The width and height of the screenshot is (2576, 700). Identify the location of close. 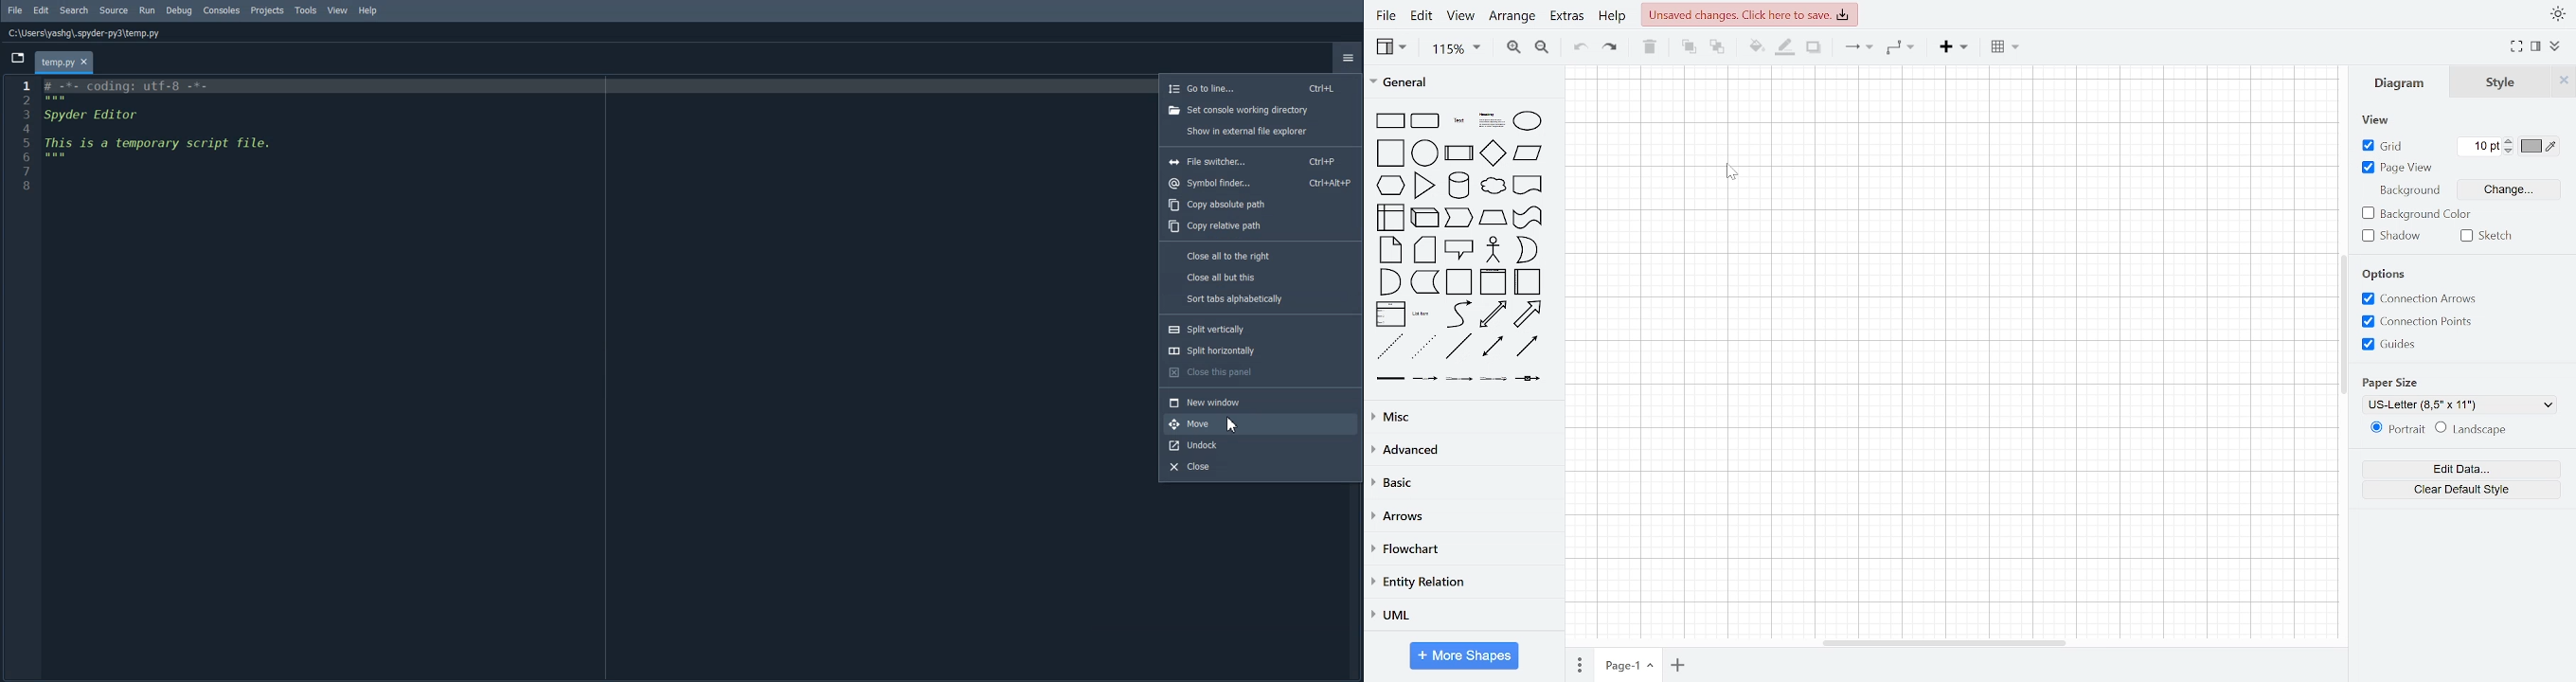
(2563, 83).